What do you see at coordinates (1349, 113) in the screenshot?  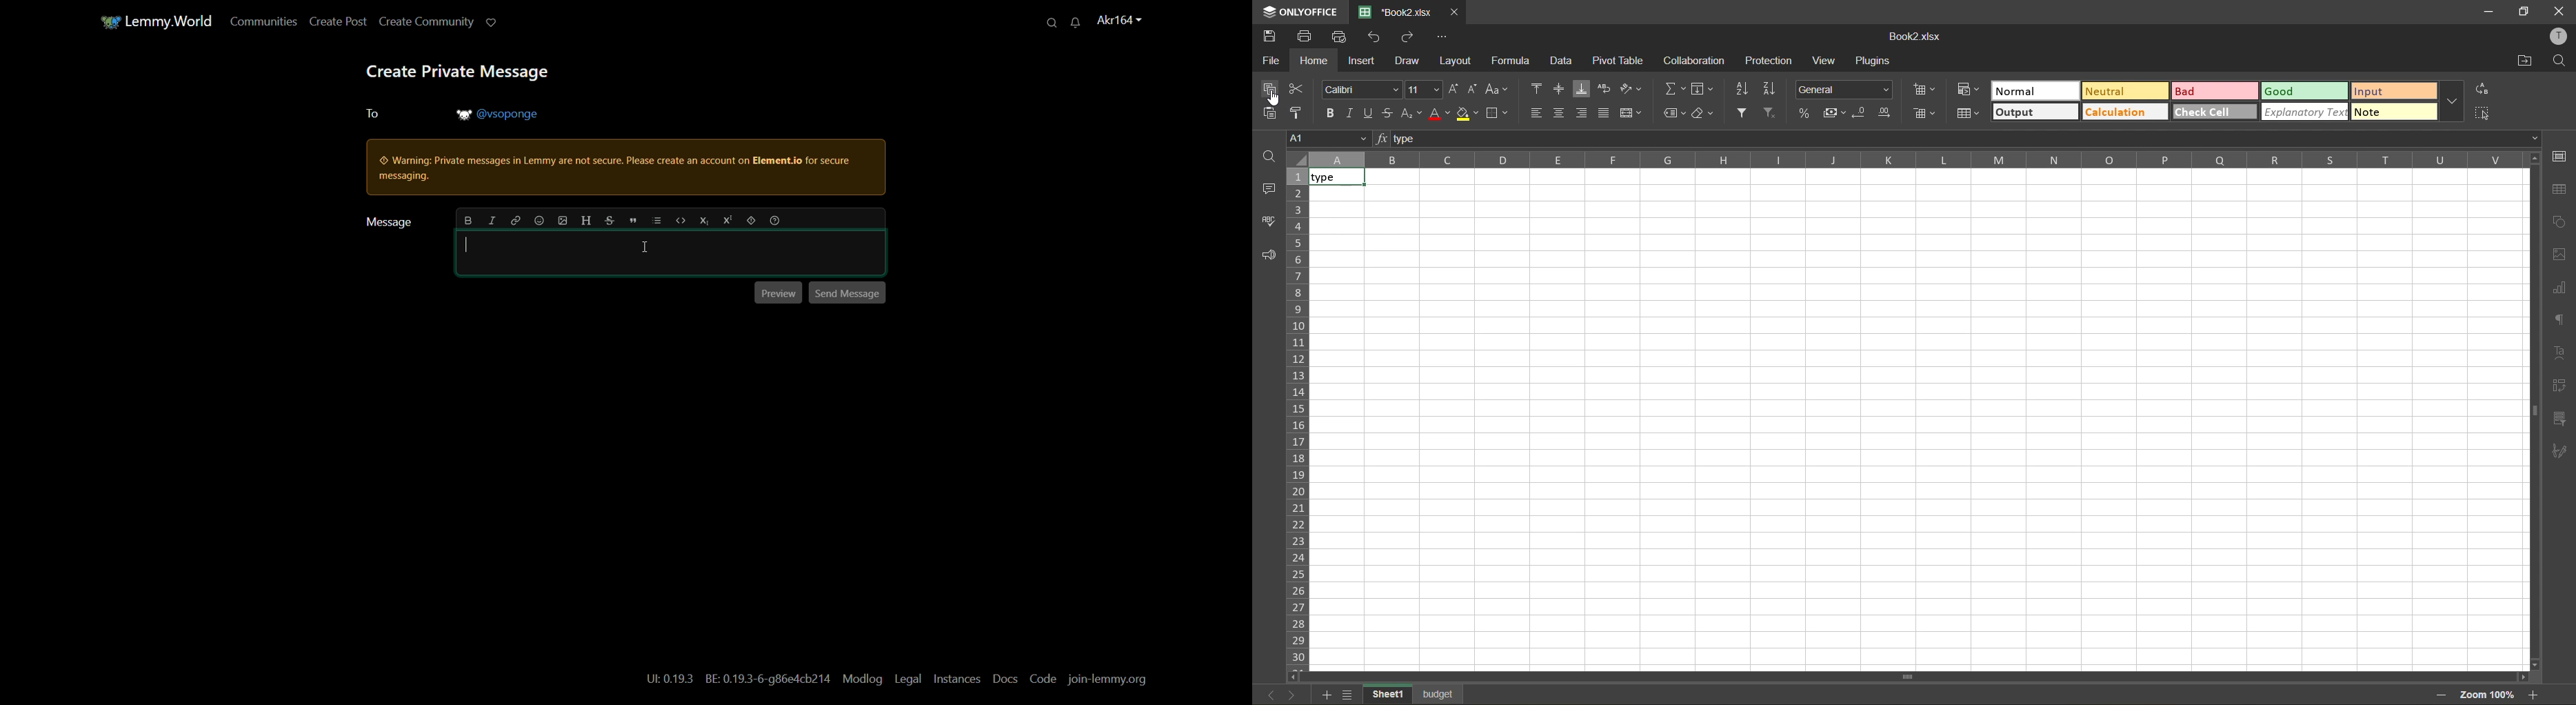 I see `italic` at bounding box center [1349, 113].